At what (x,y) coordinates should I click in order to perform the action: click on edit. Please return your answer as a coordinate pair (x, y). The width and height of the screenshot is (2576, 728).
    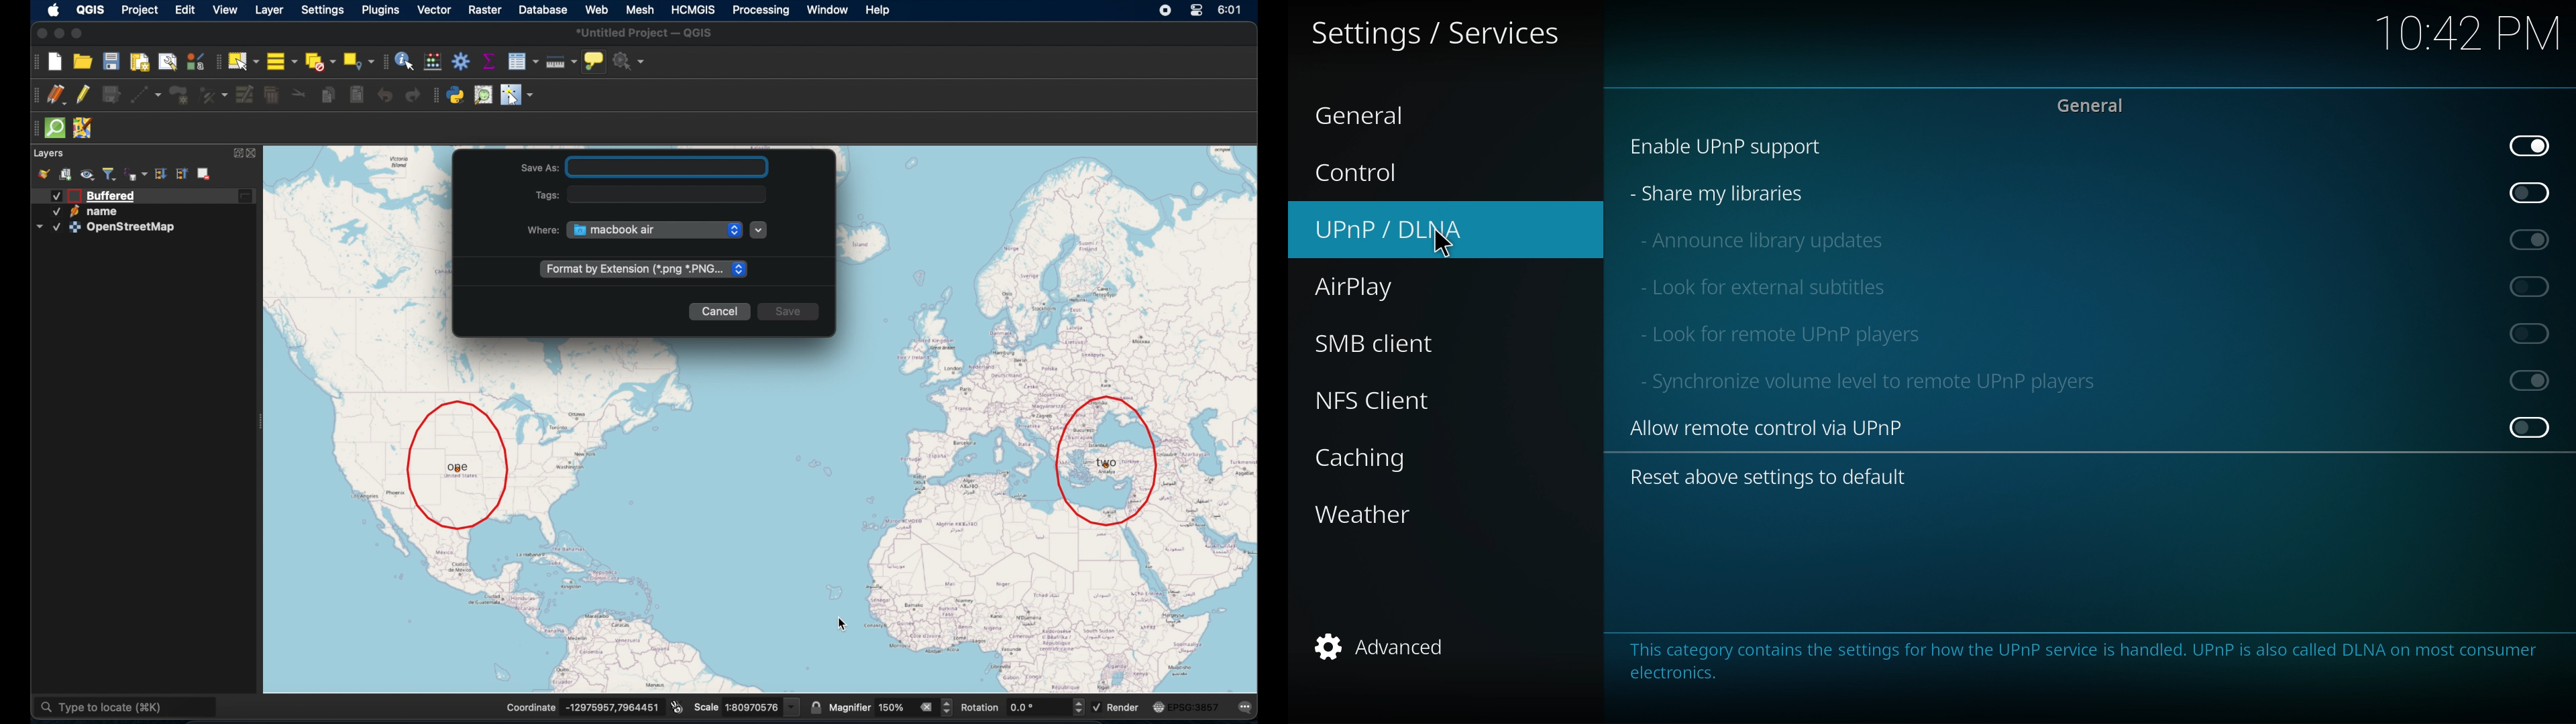
    Looking at the image, I should click on (186, 10).